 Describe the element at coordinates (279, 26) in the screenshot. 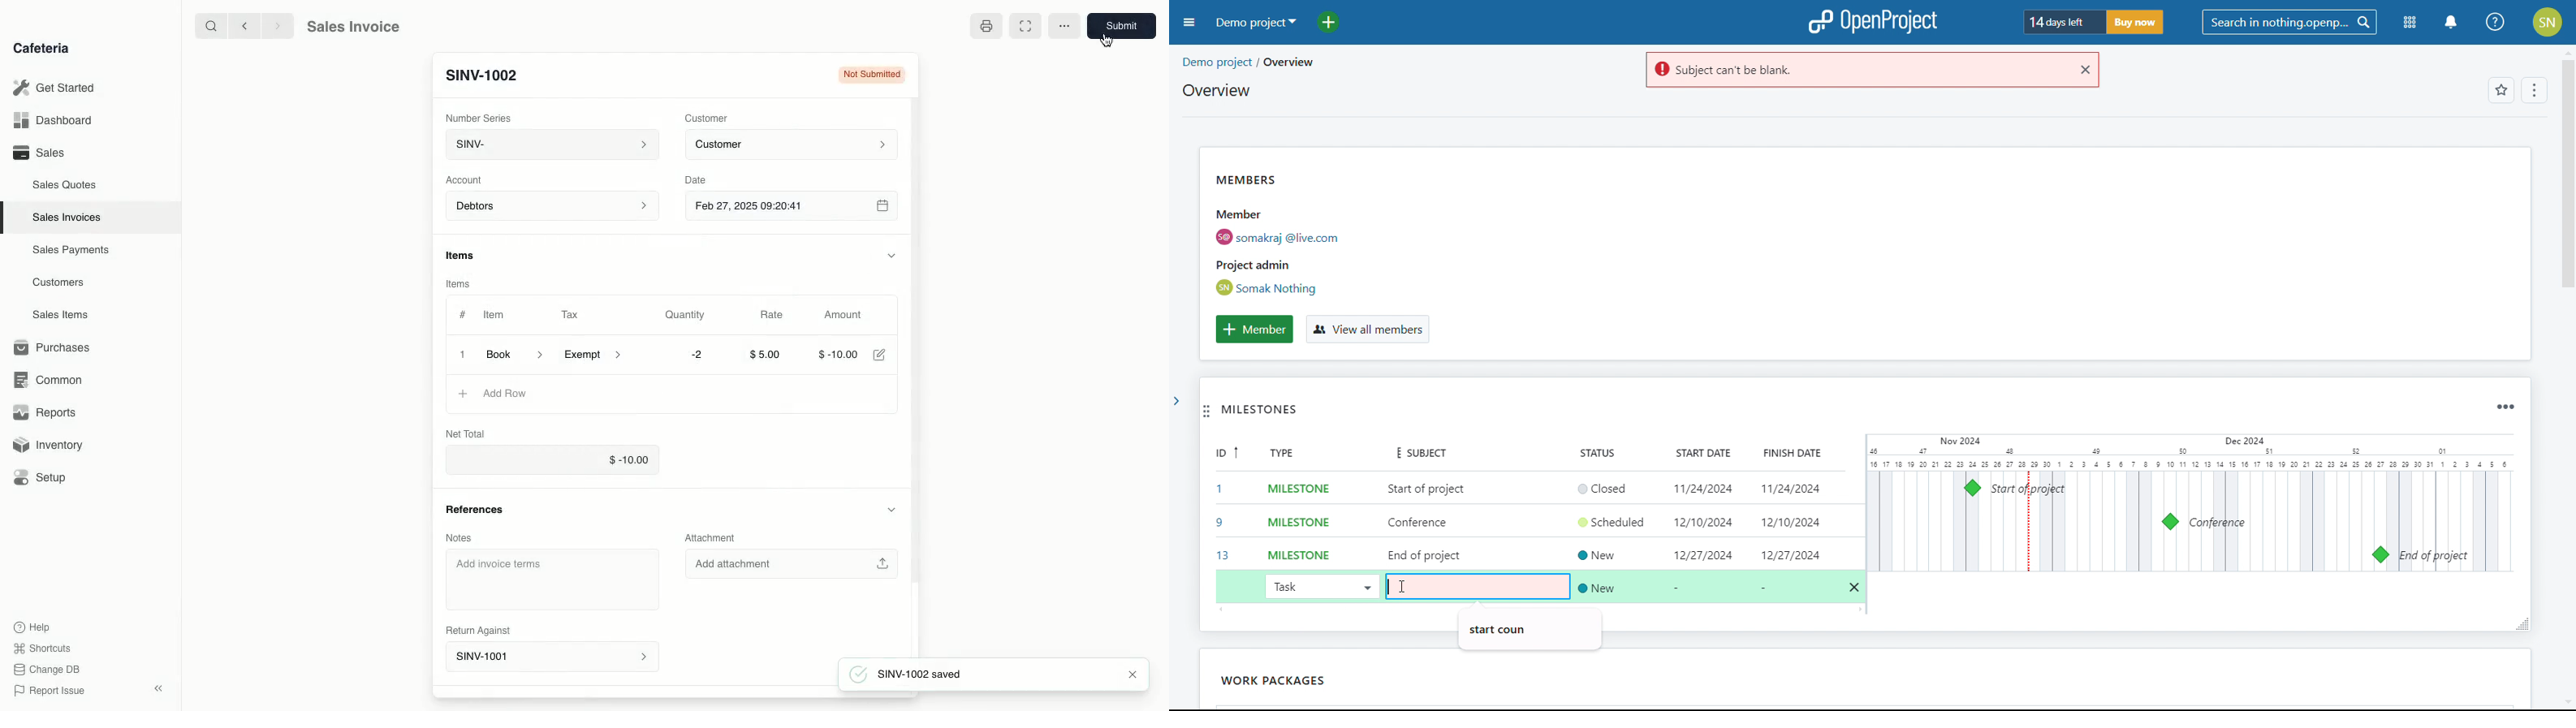

I see `forward` at that location.